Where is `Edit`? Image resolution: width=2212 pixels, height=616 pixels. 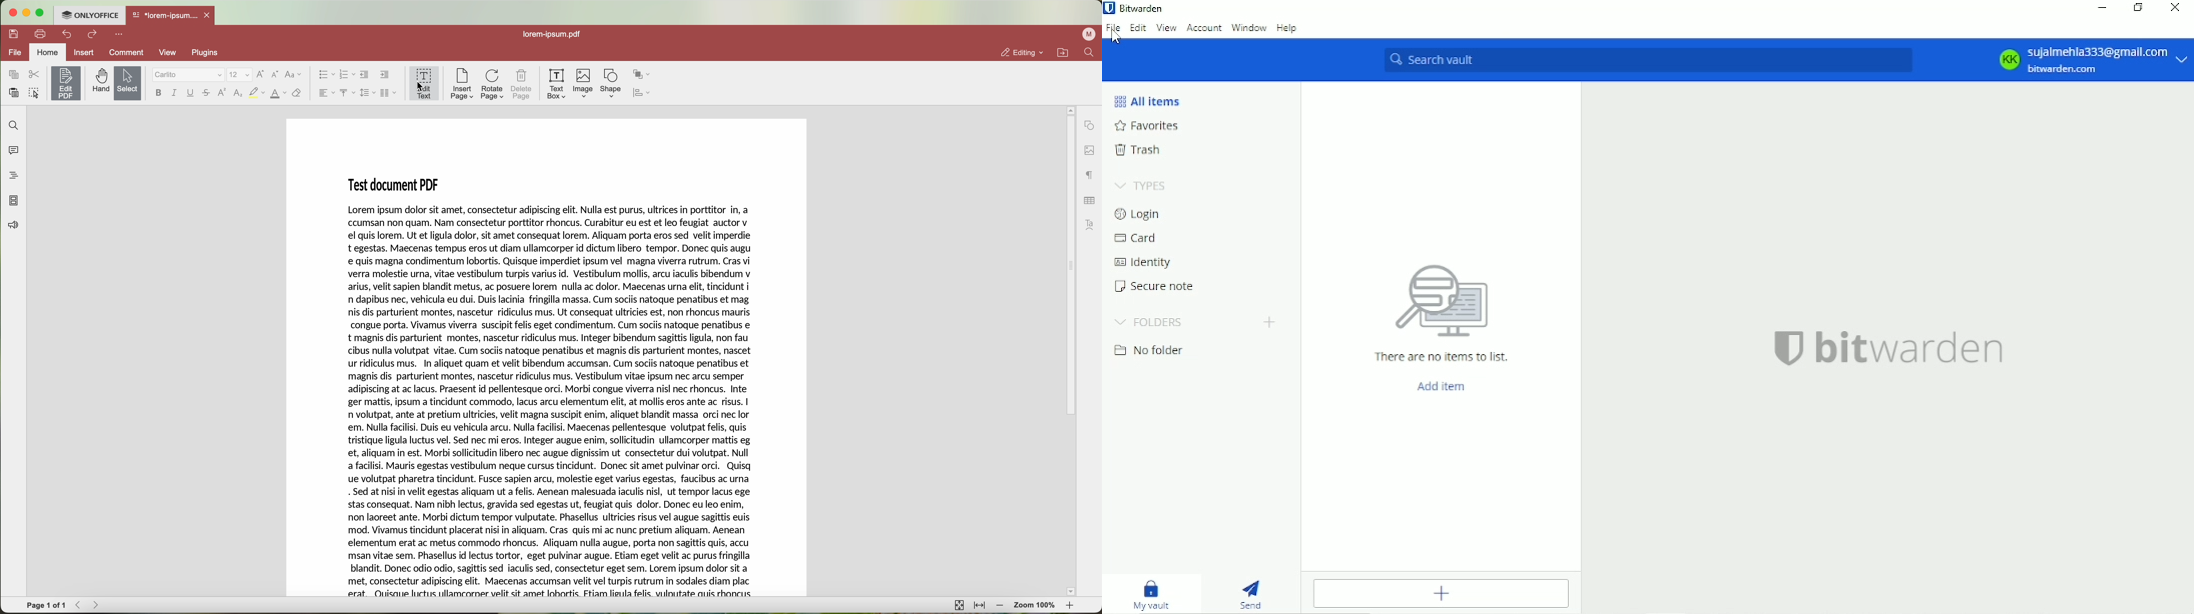
Edit is located at coordinates (1137, 28).